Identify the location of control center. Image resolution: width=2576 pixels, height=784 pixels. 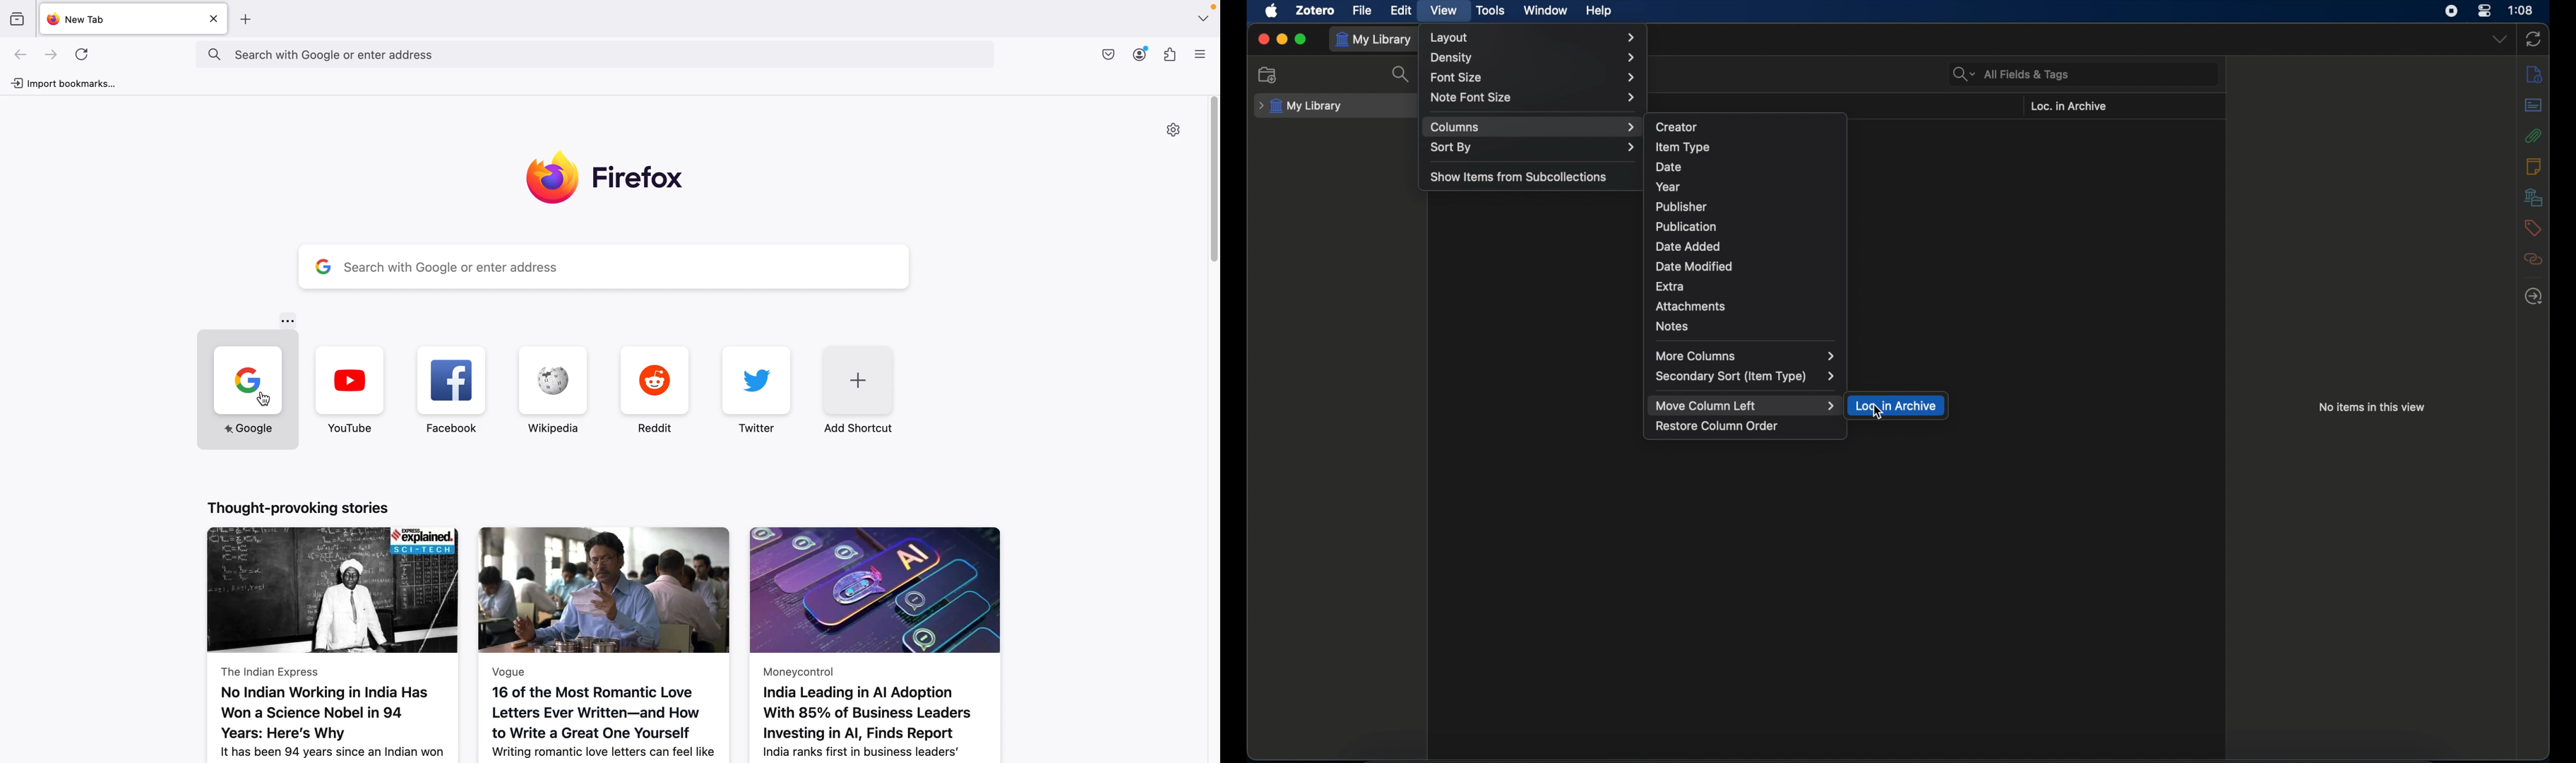
(2484, 11).